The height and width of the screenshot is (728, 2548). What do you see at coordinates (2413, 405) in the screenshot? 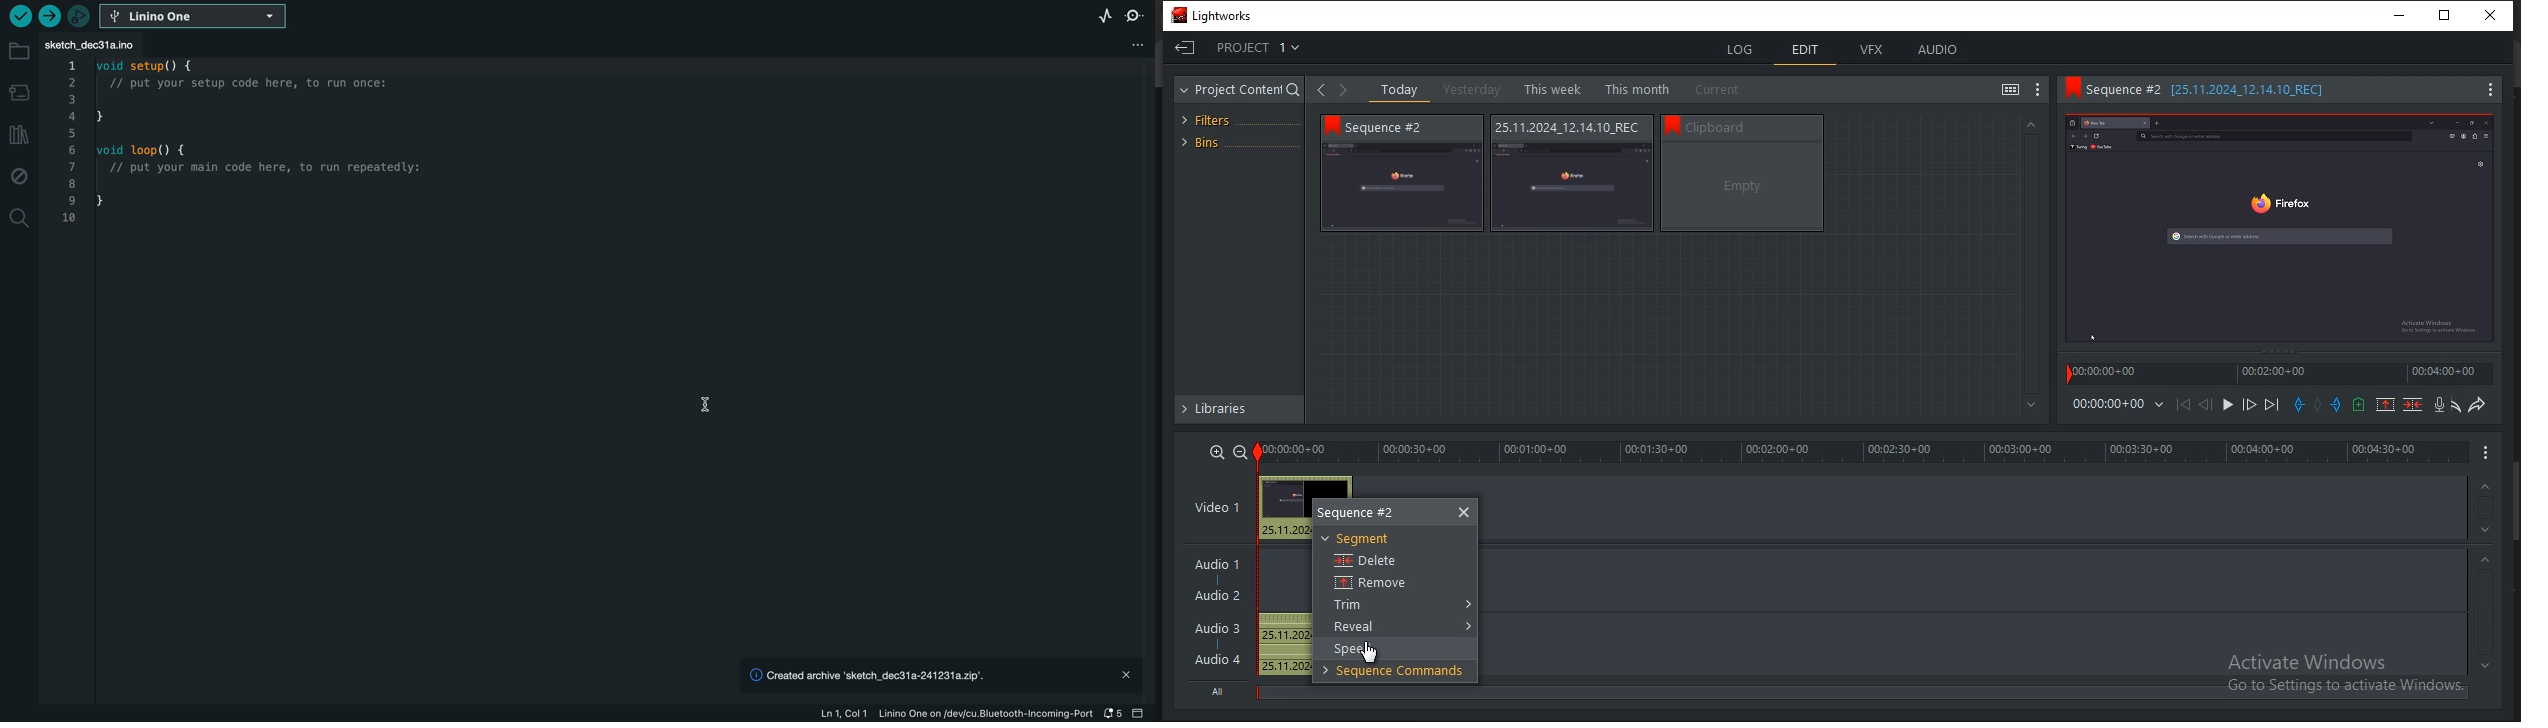
I see `delete marked section` at bounding box center [2413, 405].